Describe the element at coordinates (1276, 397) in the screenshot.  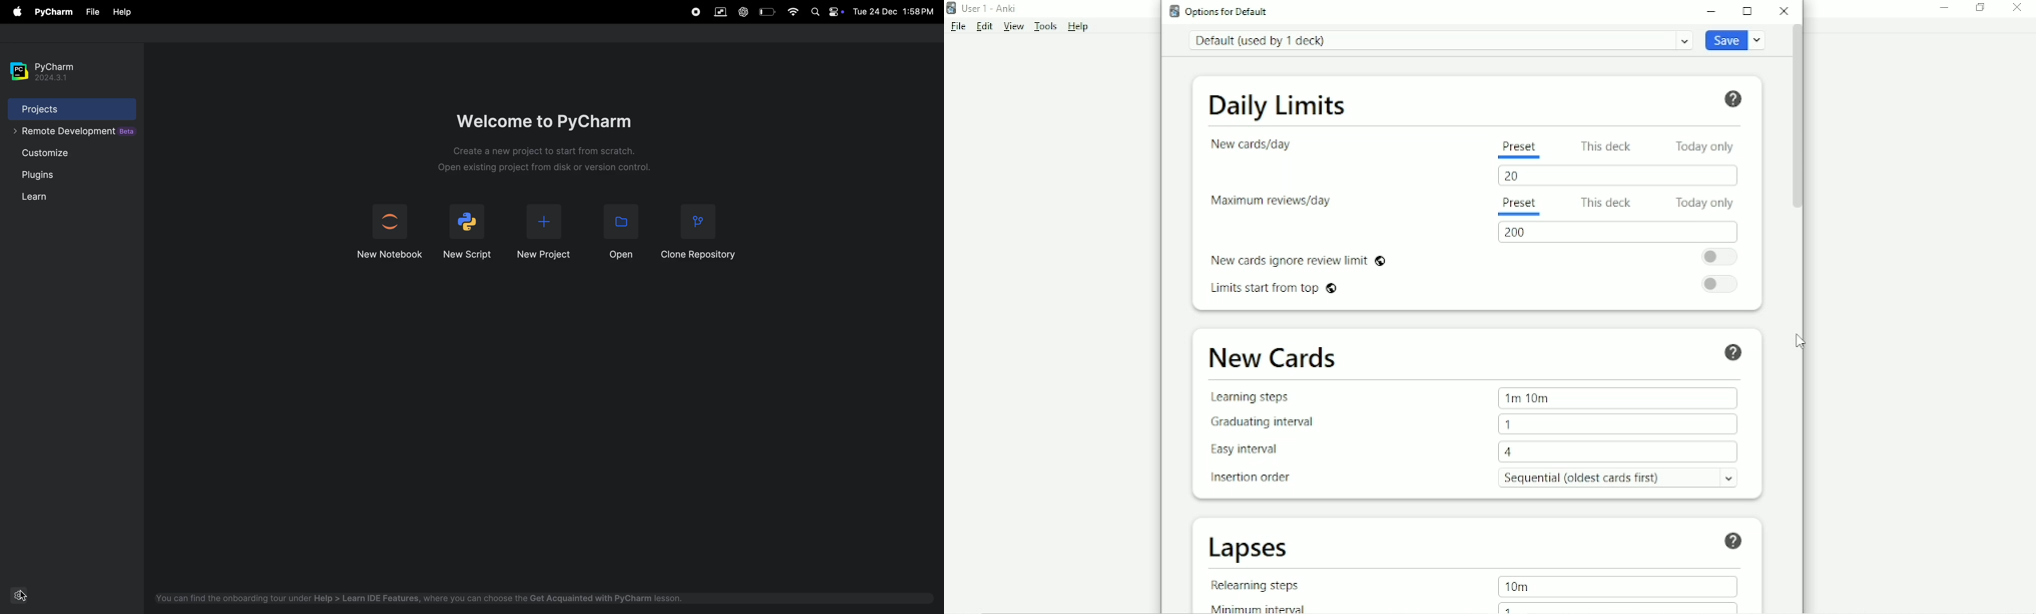
I see `Learning steps` at that location.